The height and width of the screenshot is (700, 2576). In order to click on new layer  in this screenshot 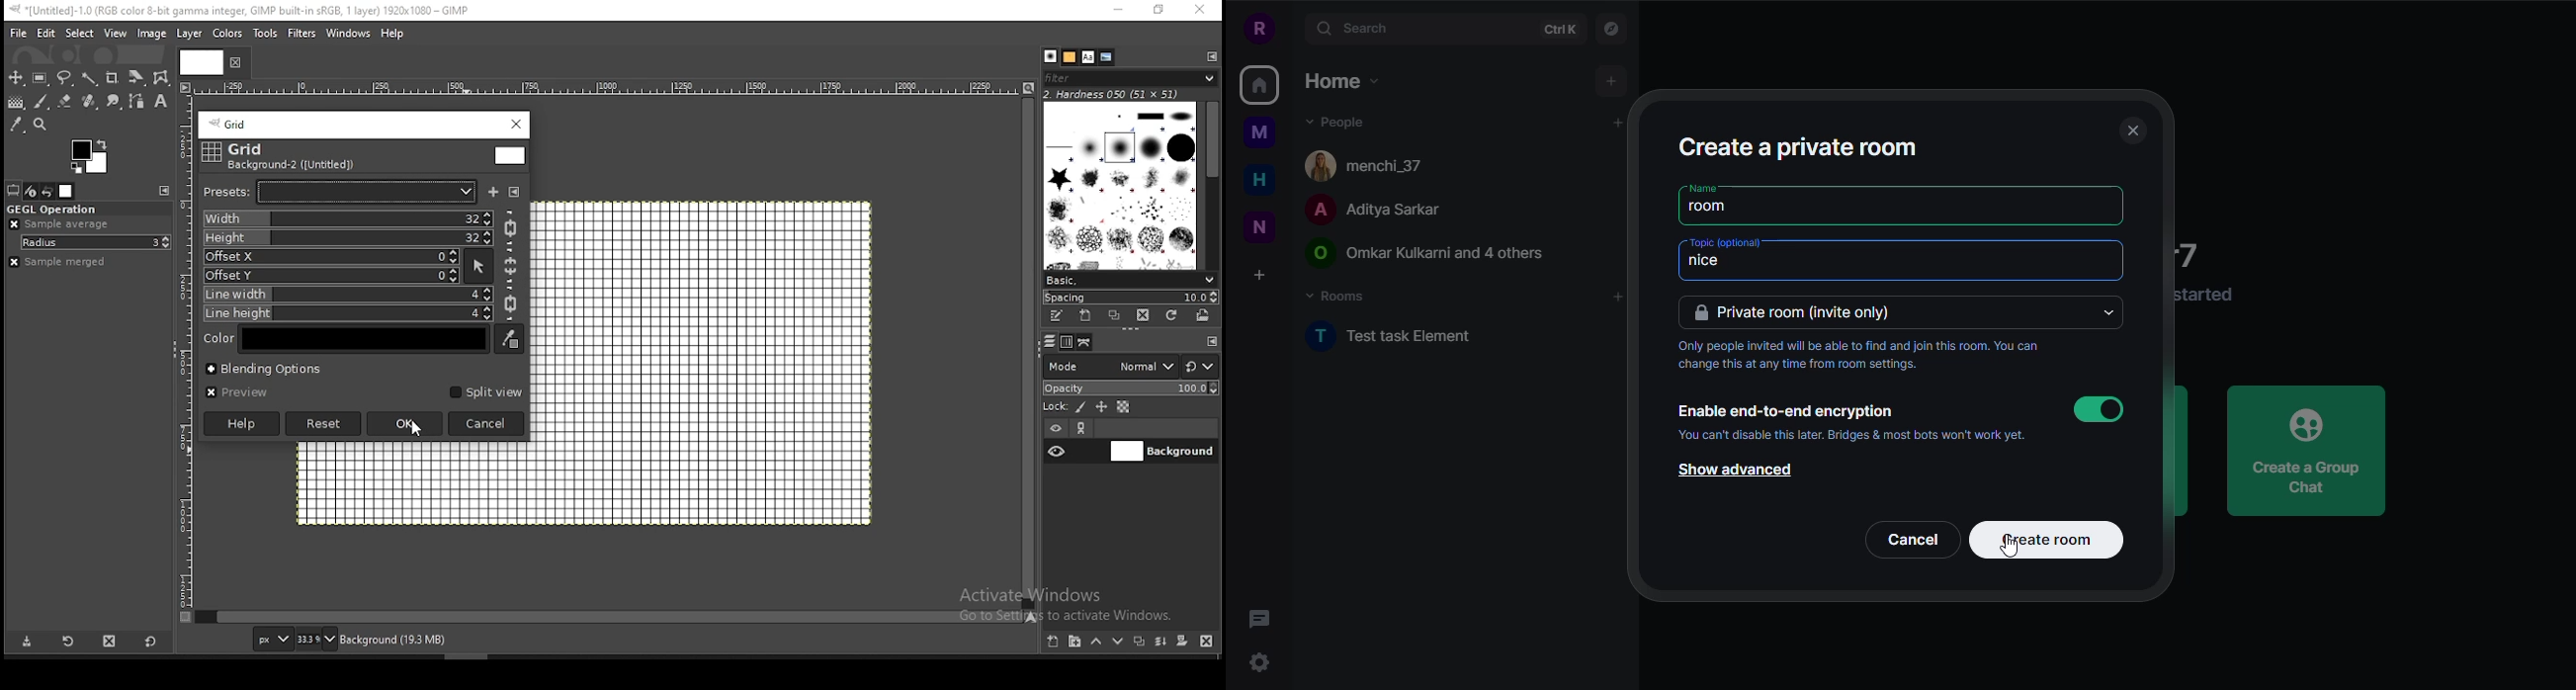, I will do `click(1055, 642)`.